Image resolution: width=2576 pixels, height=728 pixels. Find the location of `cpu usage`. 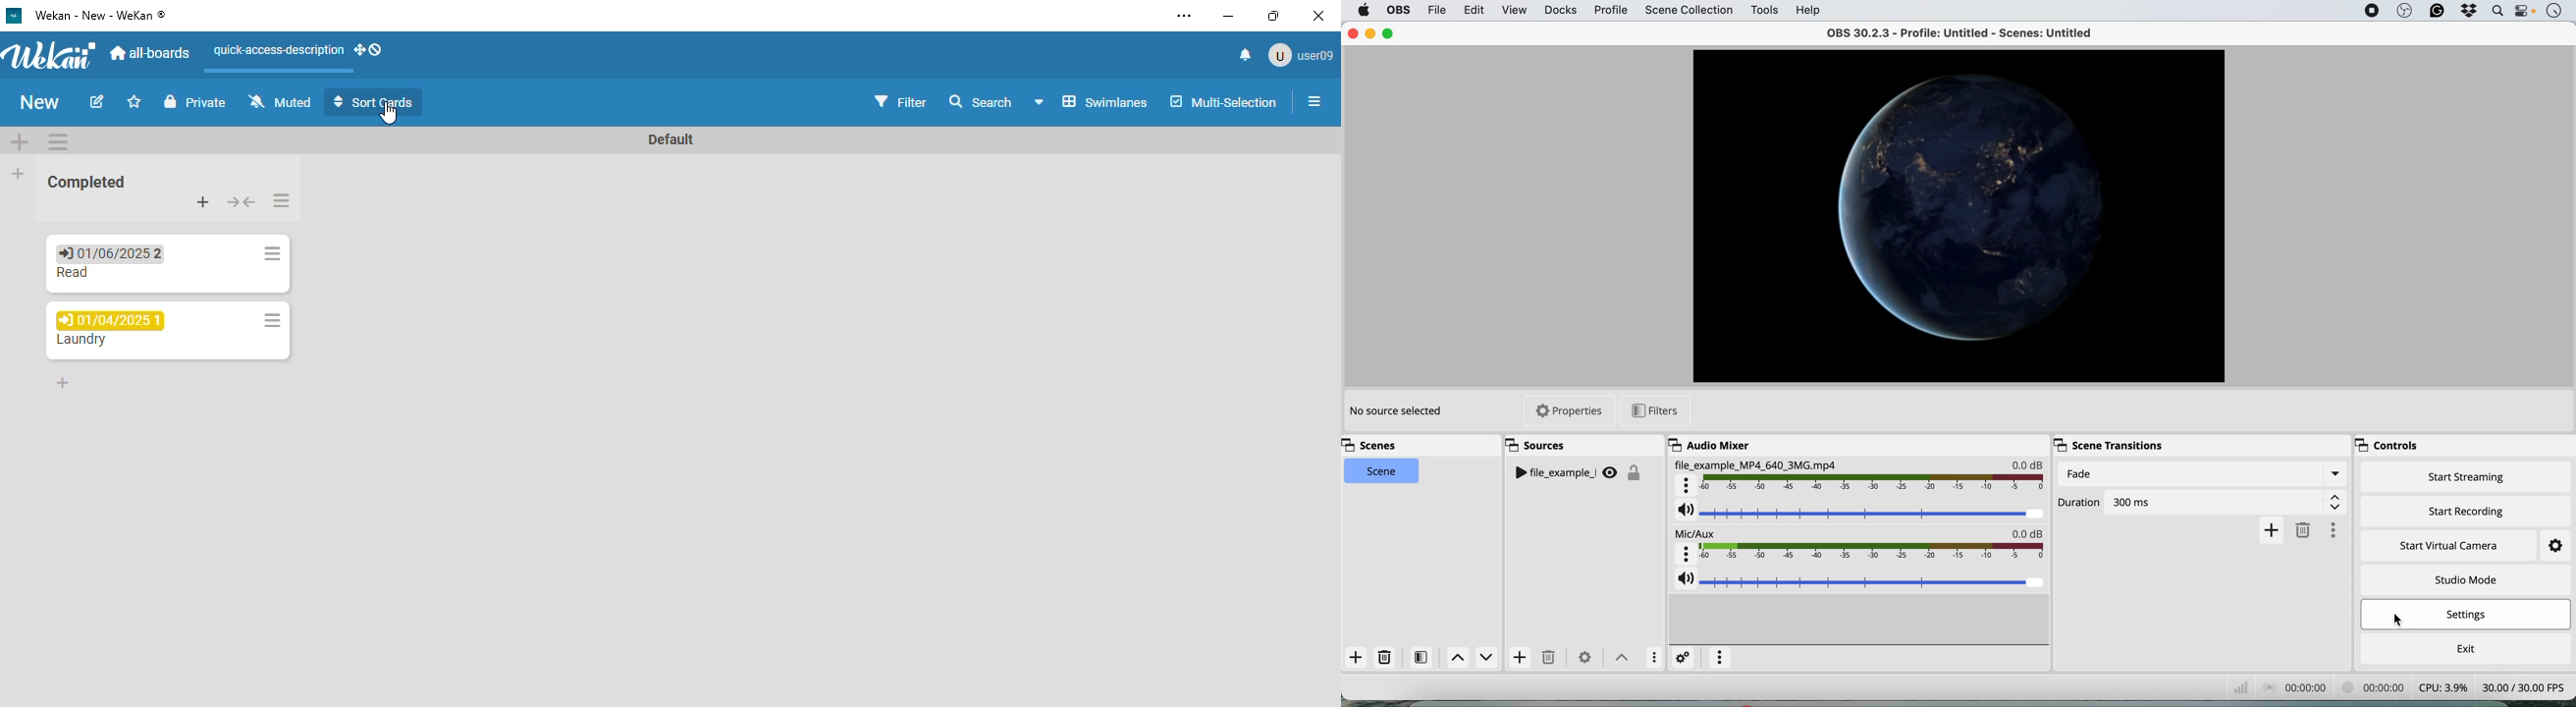

cpu usage is located at coordinates (2443, 687).